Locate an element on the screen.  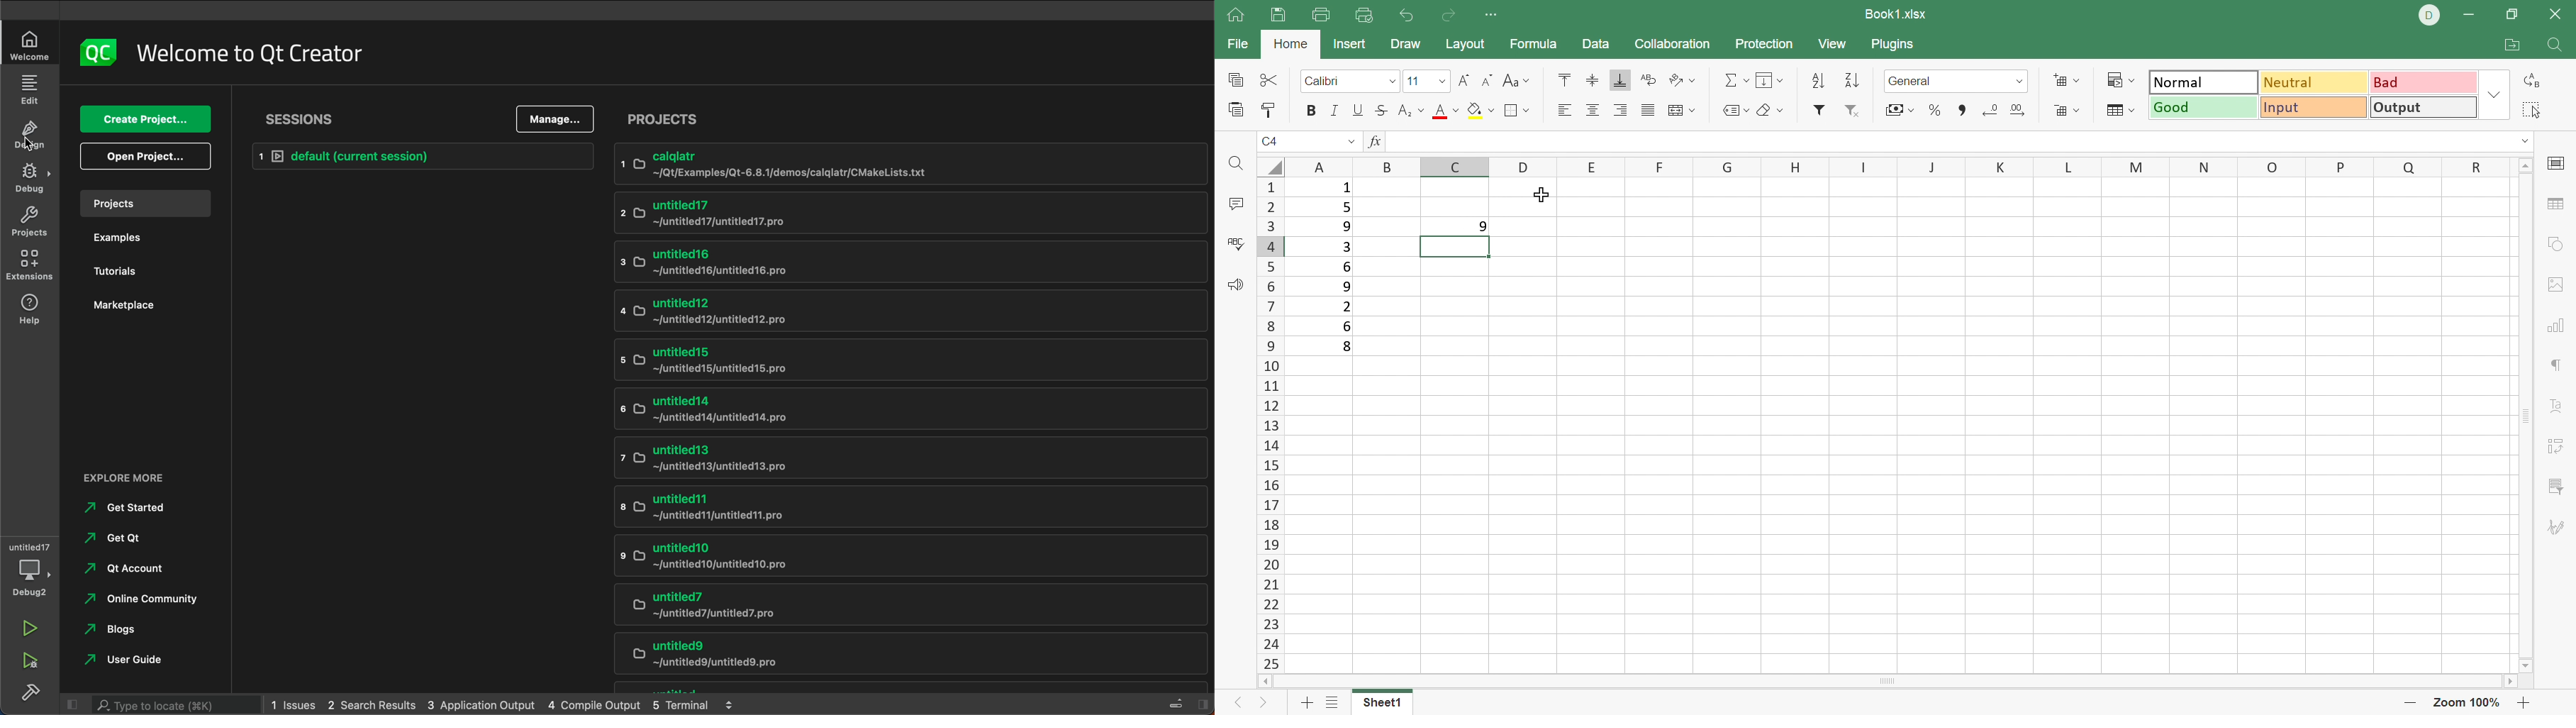
Descending order is located at coordinates (1851, 80).